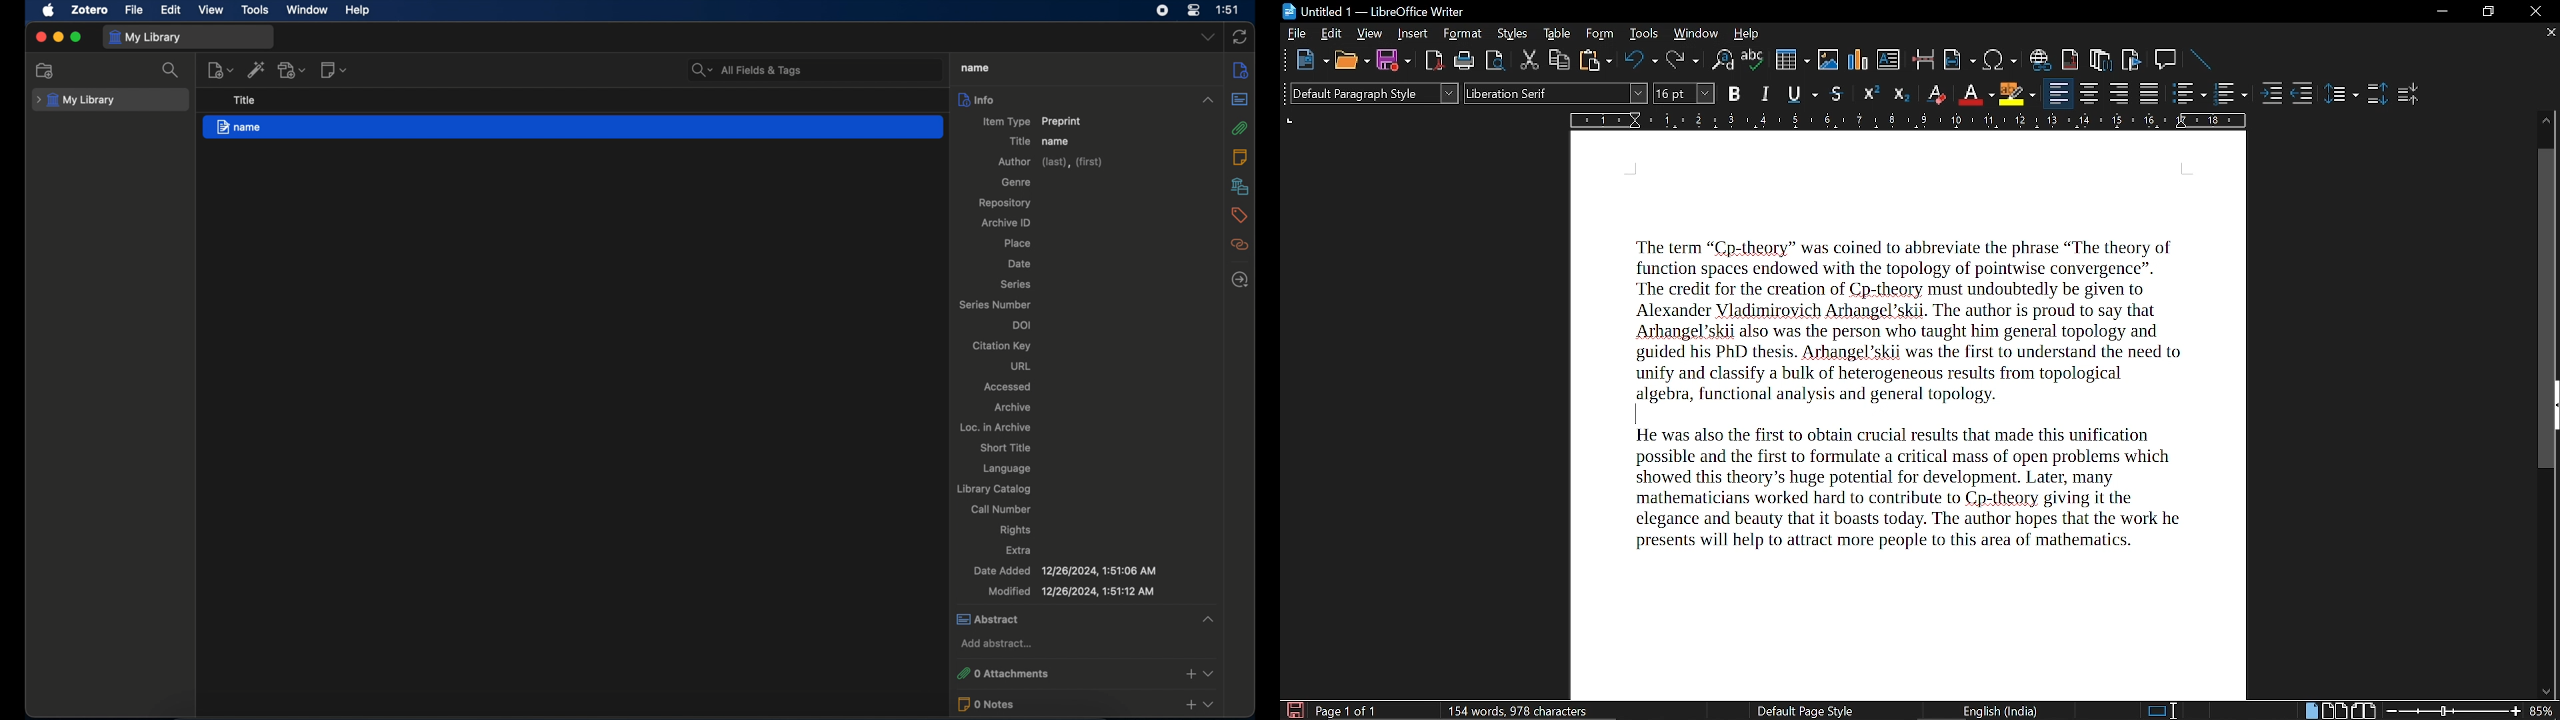 The height and width of the screenshot is (728, 2576). Describe the element at coordinates (1803, 94) in the screenshot. I see `Underline` at that location.